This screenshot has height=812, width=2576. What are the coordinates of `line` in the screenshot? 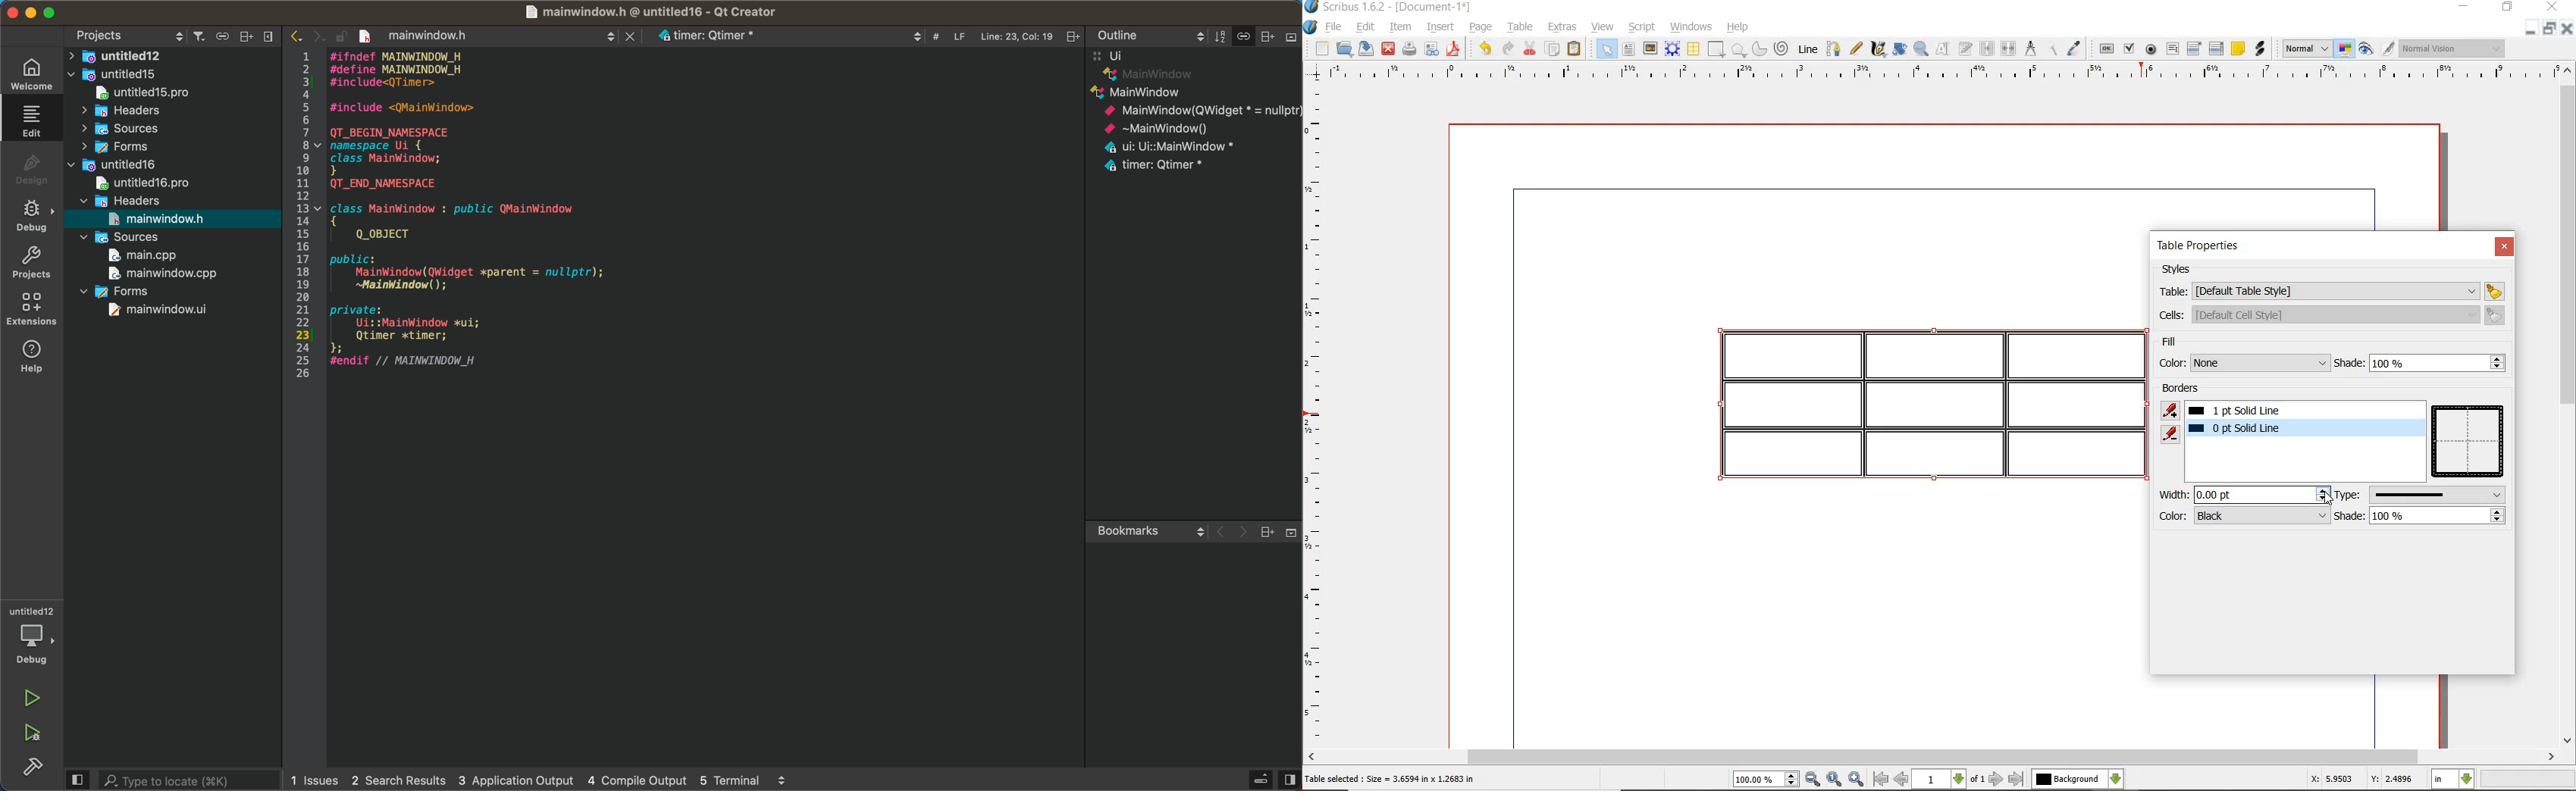 It's located at (1807, 48).